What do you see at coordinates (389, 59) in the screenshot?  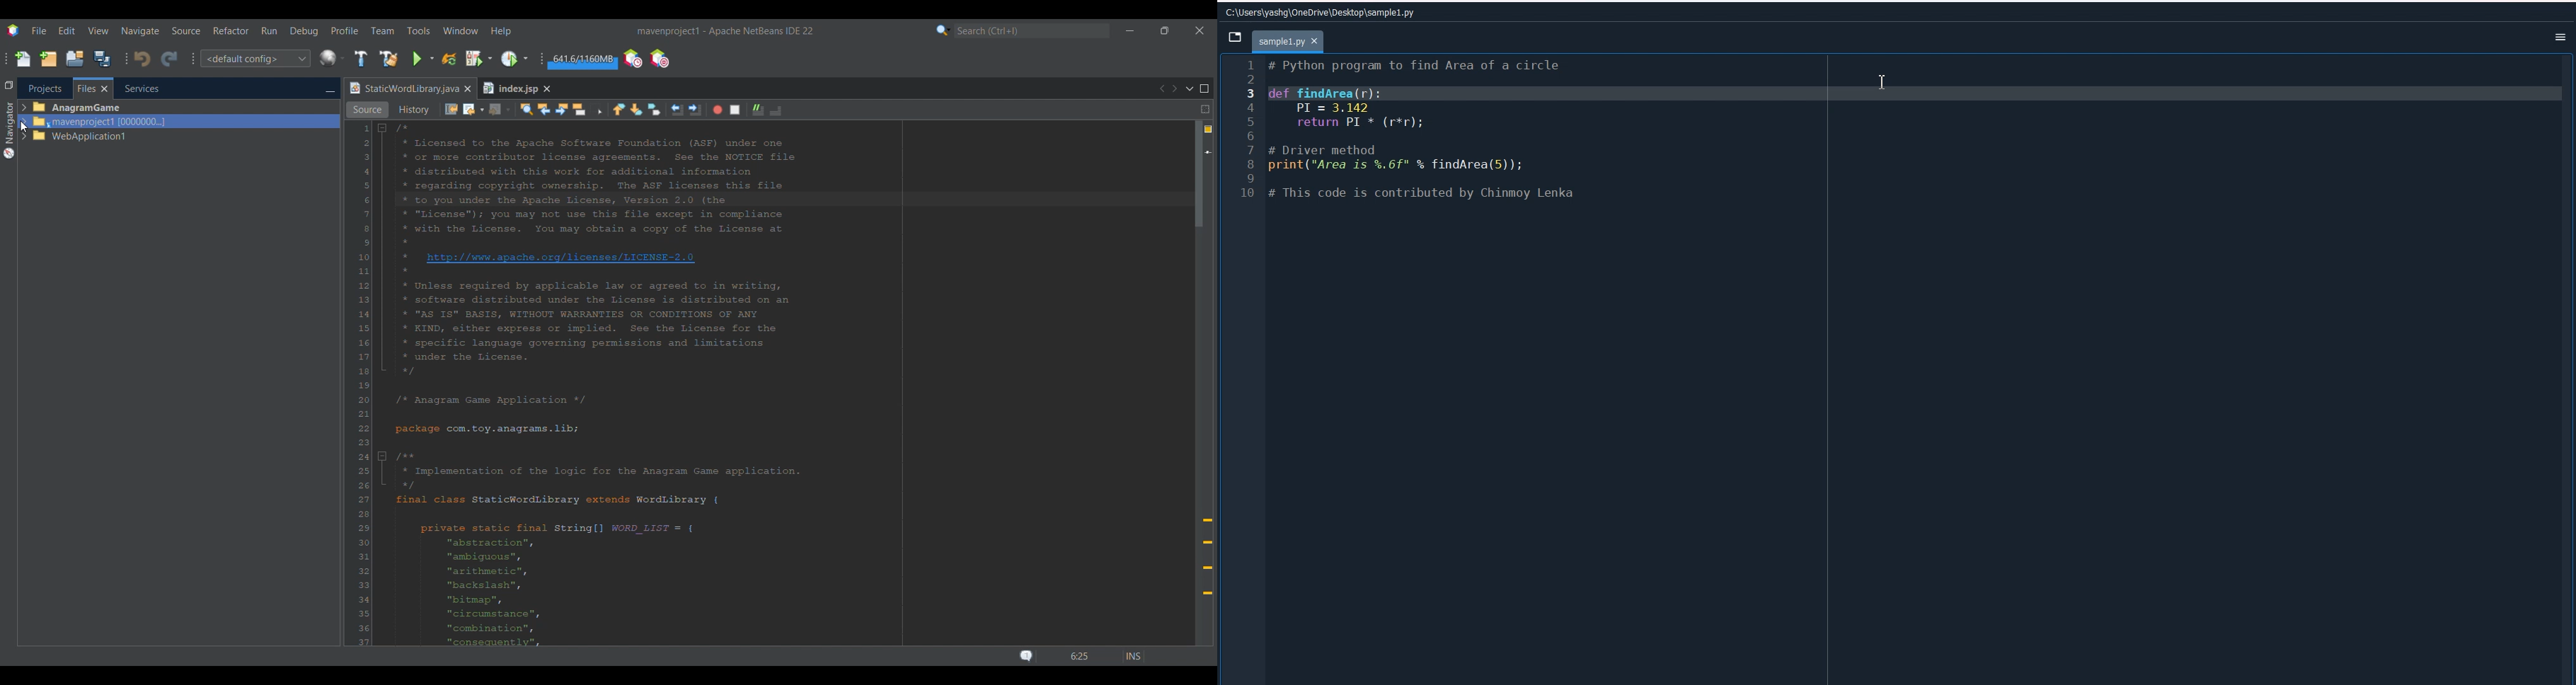 I see `Clean and build main project` at bounding box center [389, 59].